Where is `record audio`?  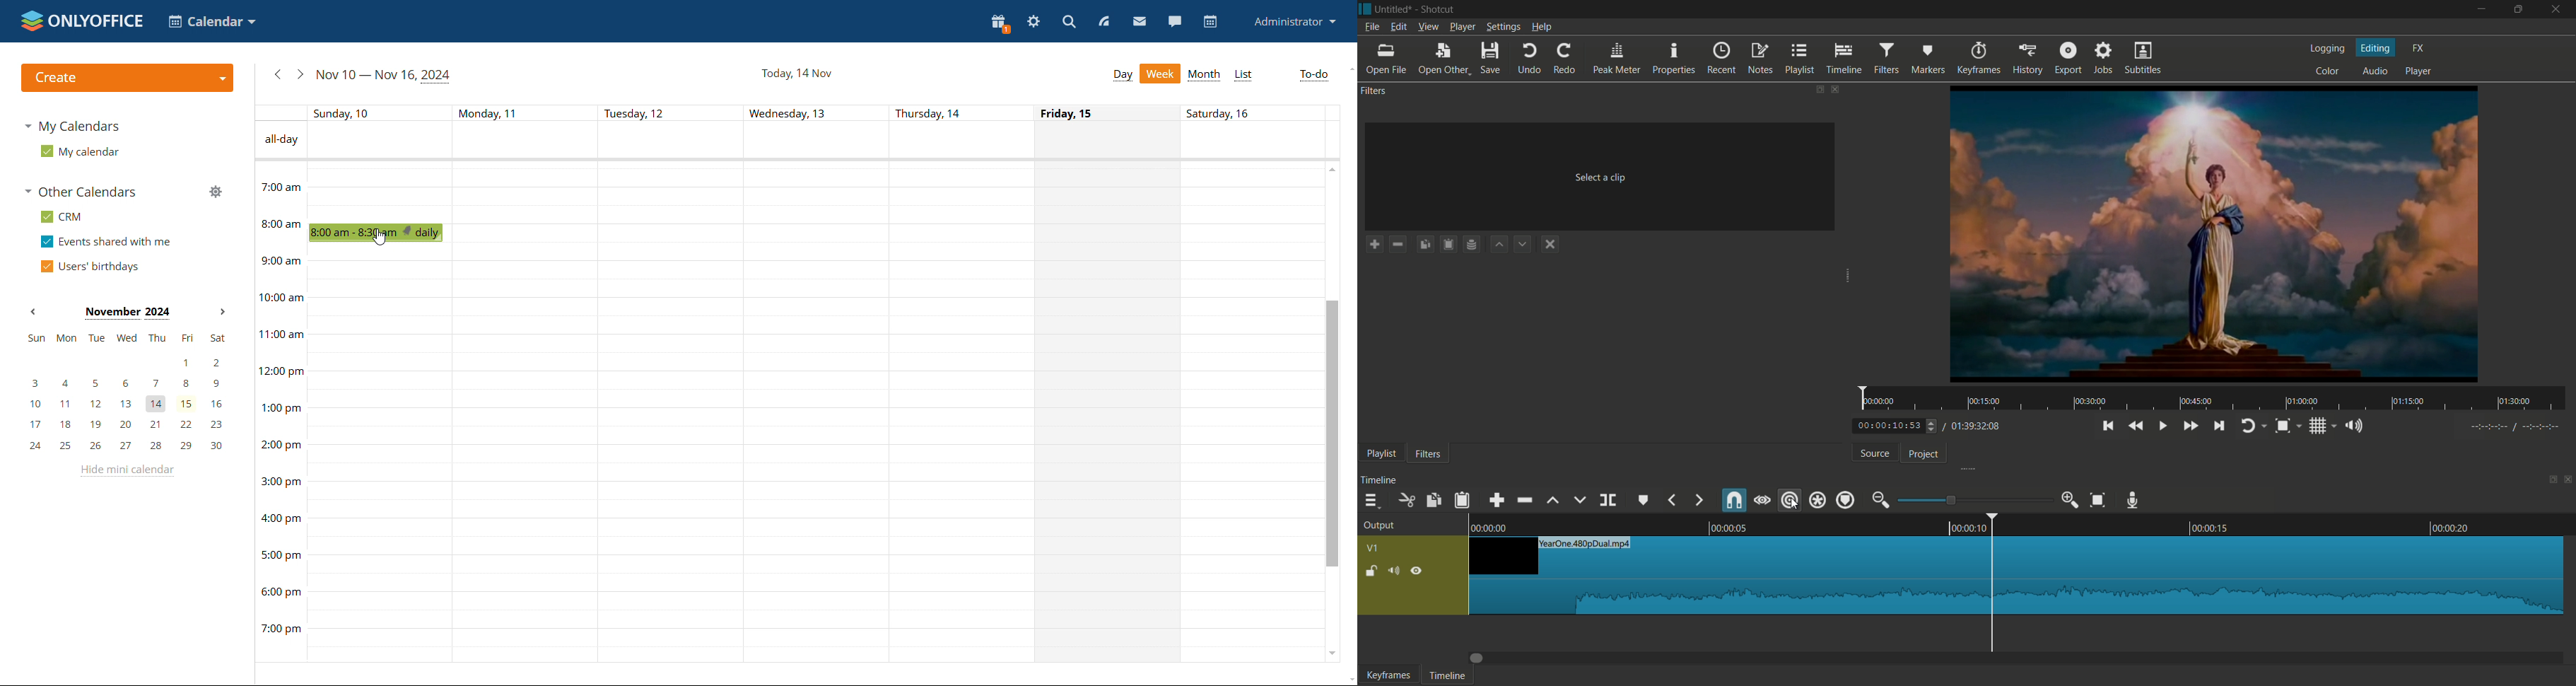
record audio is located at coordinates (2133, 501).